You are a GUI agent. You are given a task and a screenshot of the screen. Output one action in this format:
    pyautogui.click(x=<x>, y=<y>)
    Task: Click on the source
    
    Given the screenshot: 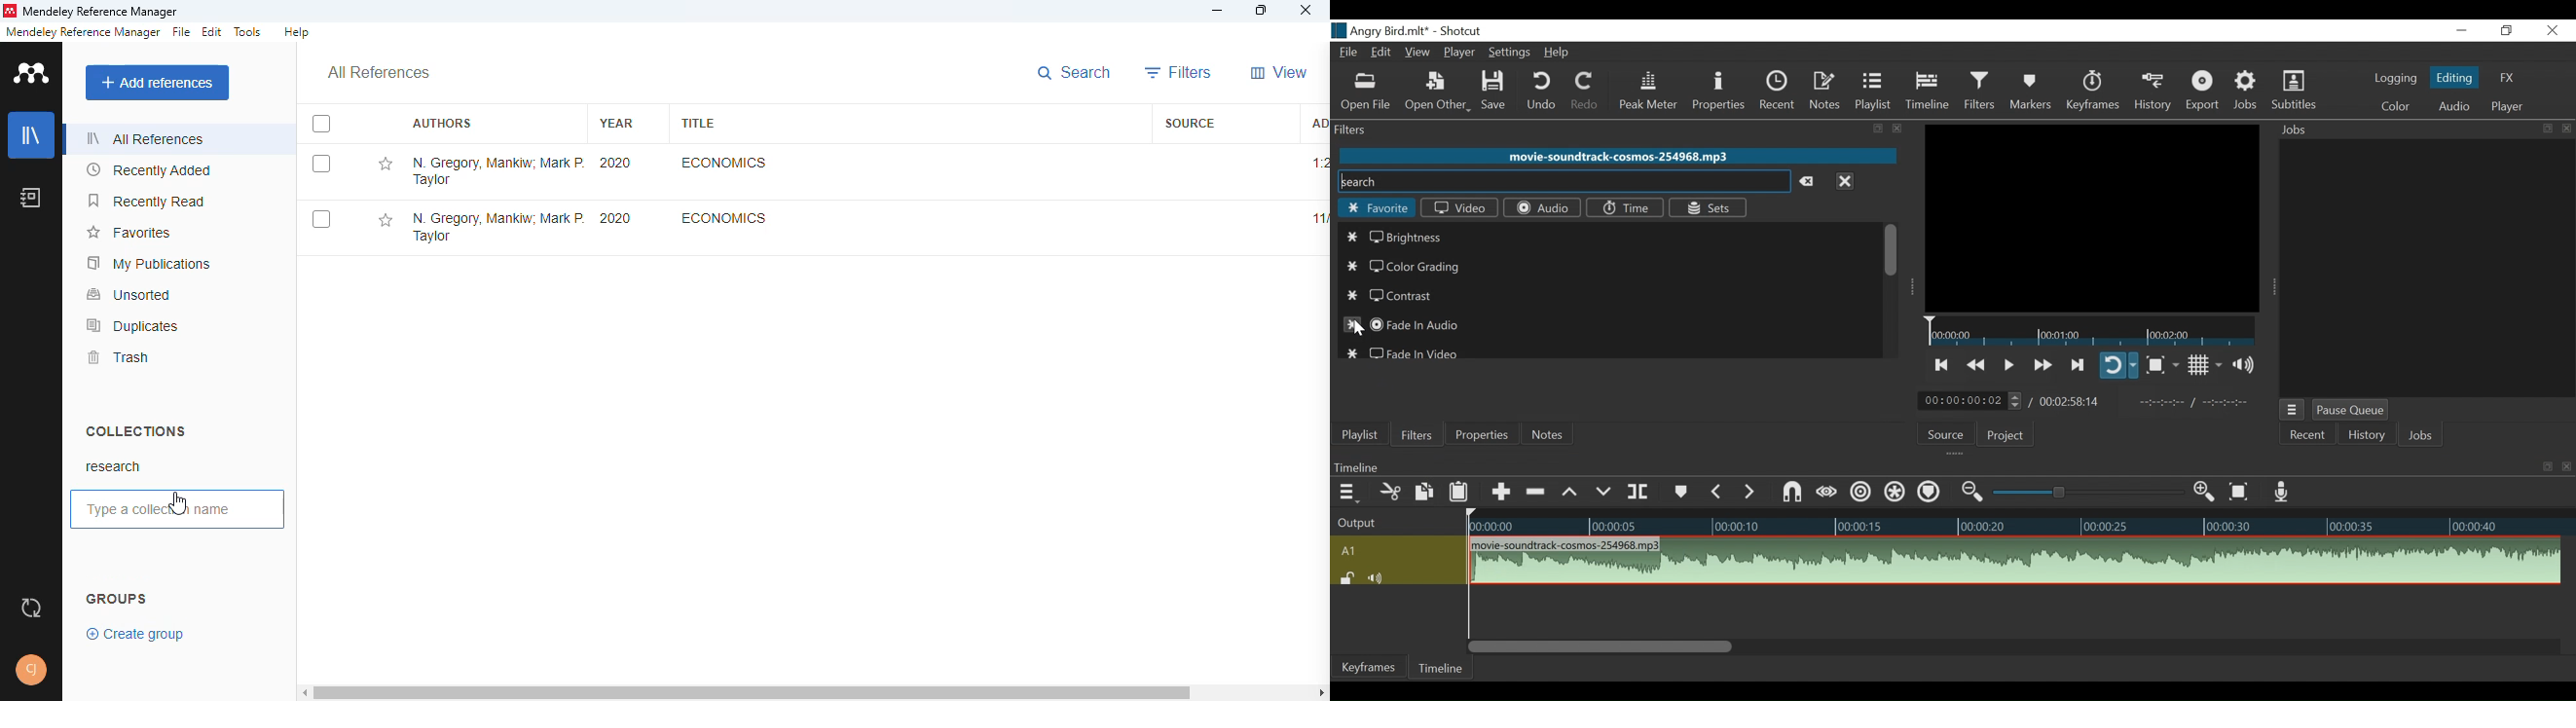 What is the action you would take?
    pyautogui.click(x=1190, y=123)
    